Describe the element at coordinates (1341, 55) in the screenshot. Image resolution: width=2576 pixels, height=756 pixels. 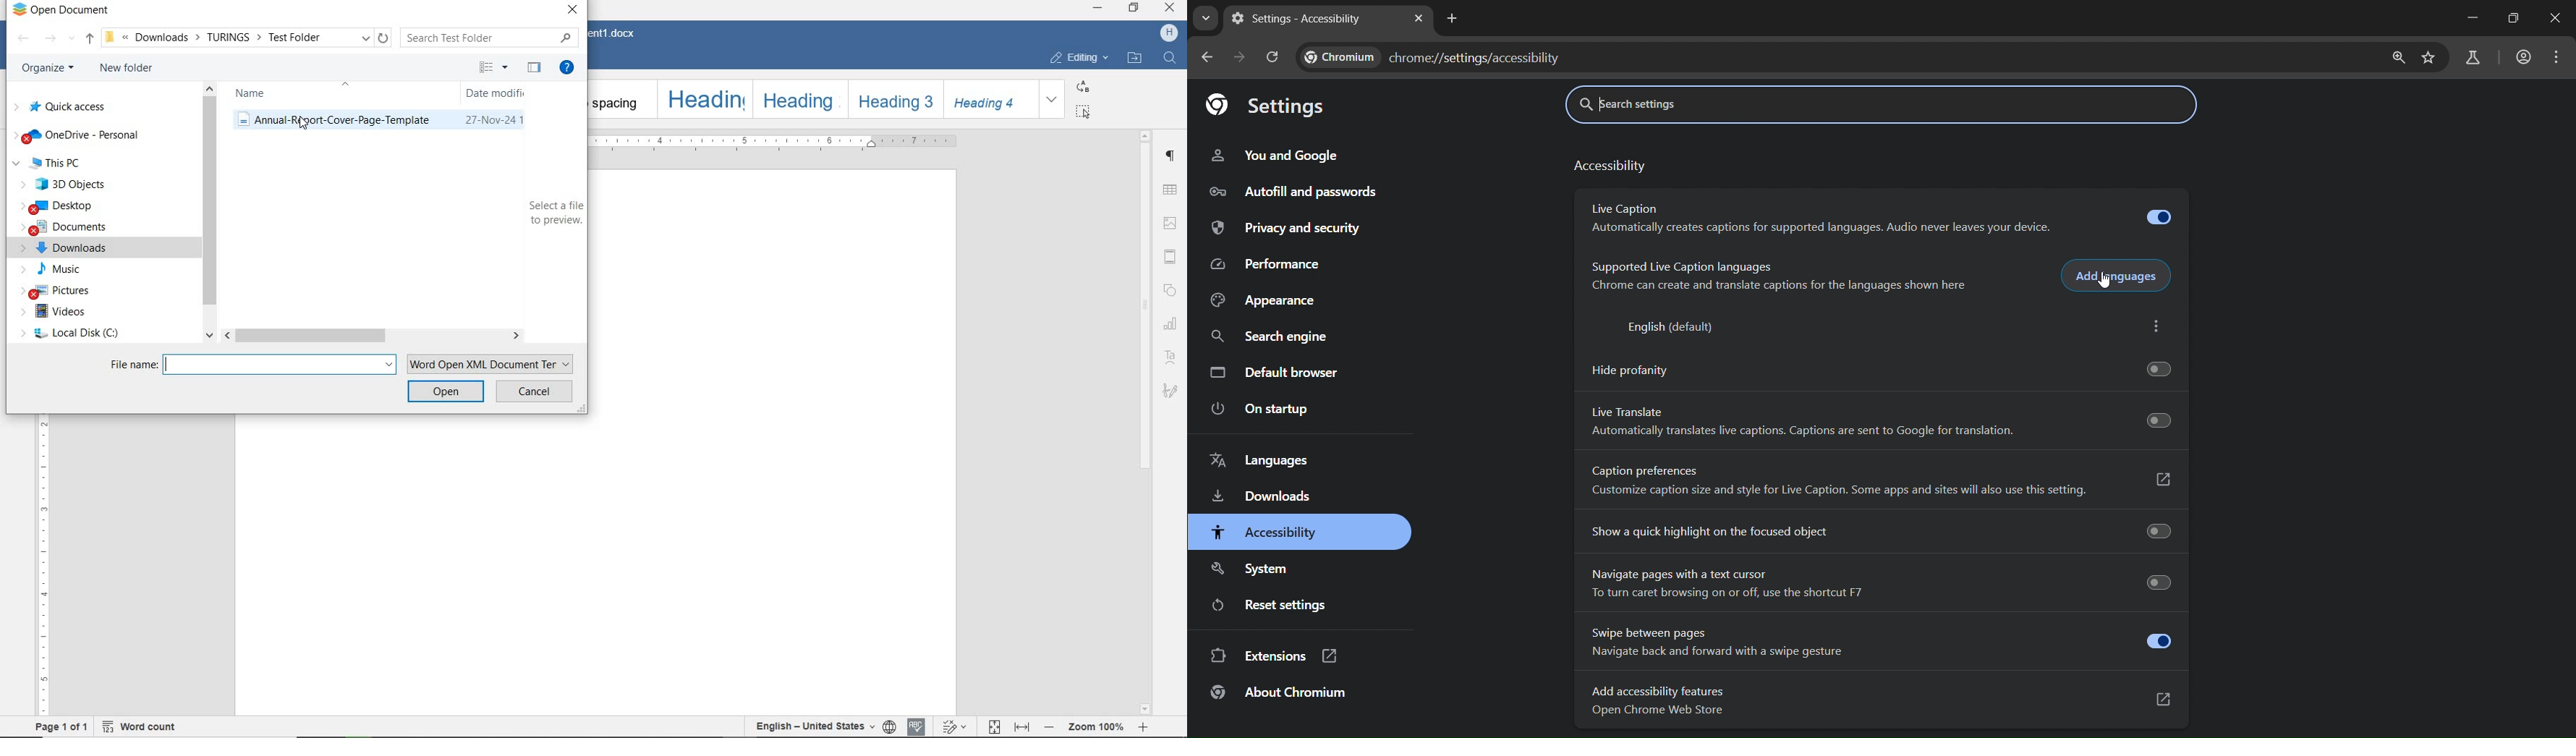
I see `Chromium` at that location.